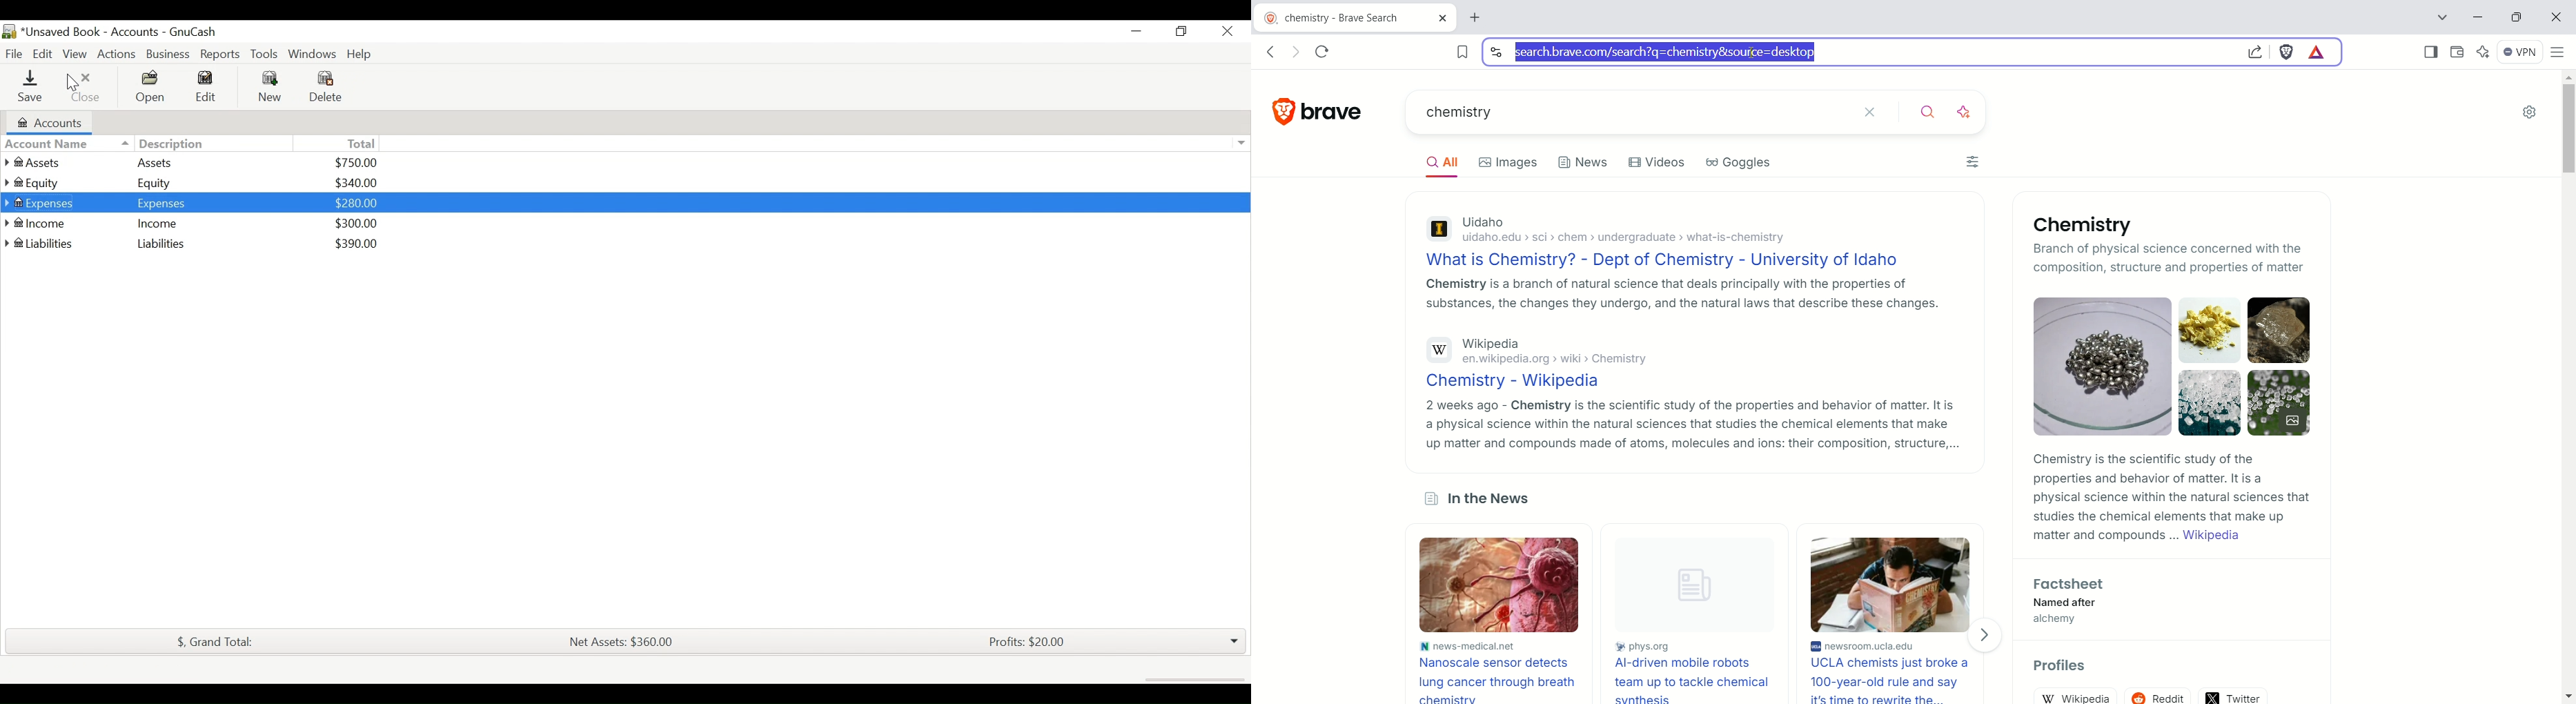  I want to click on Actions, so click(117, 52).